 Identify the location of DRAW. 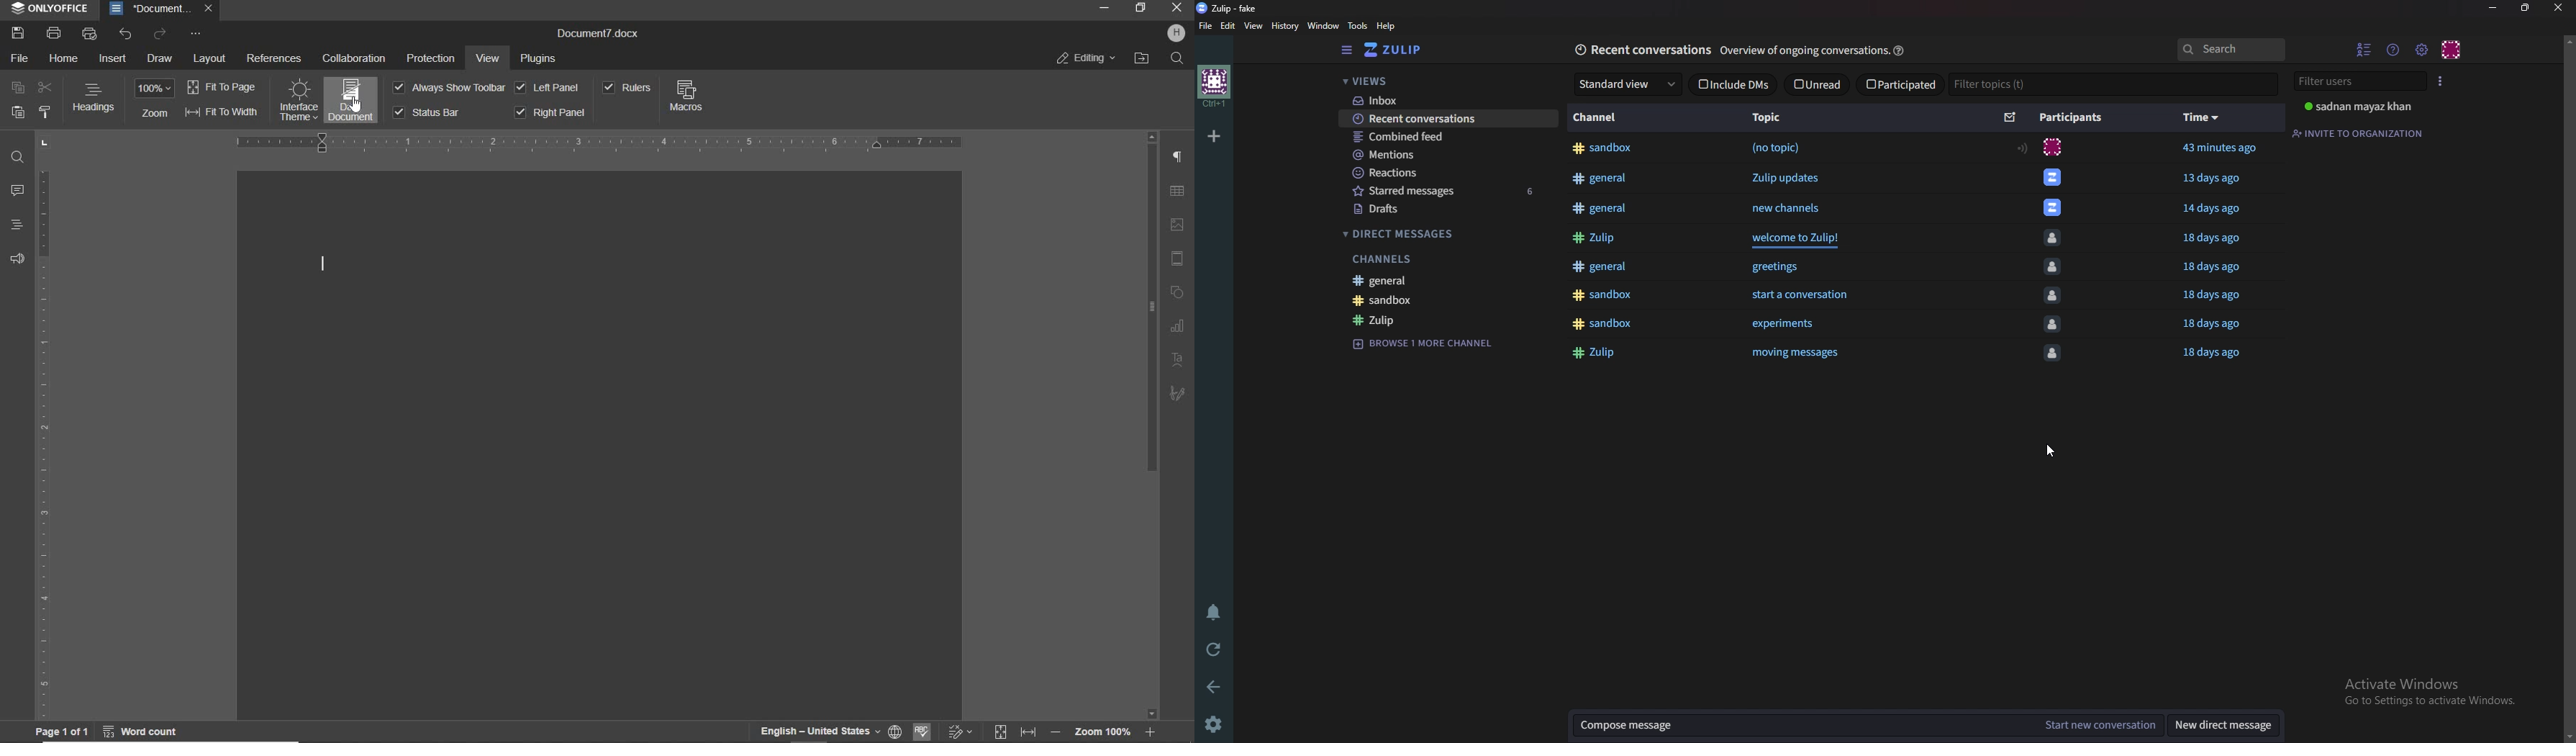
(160, 61).